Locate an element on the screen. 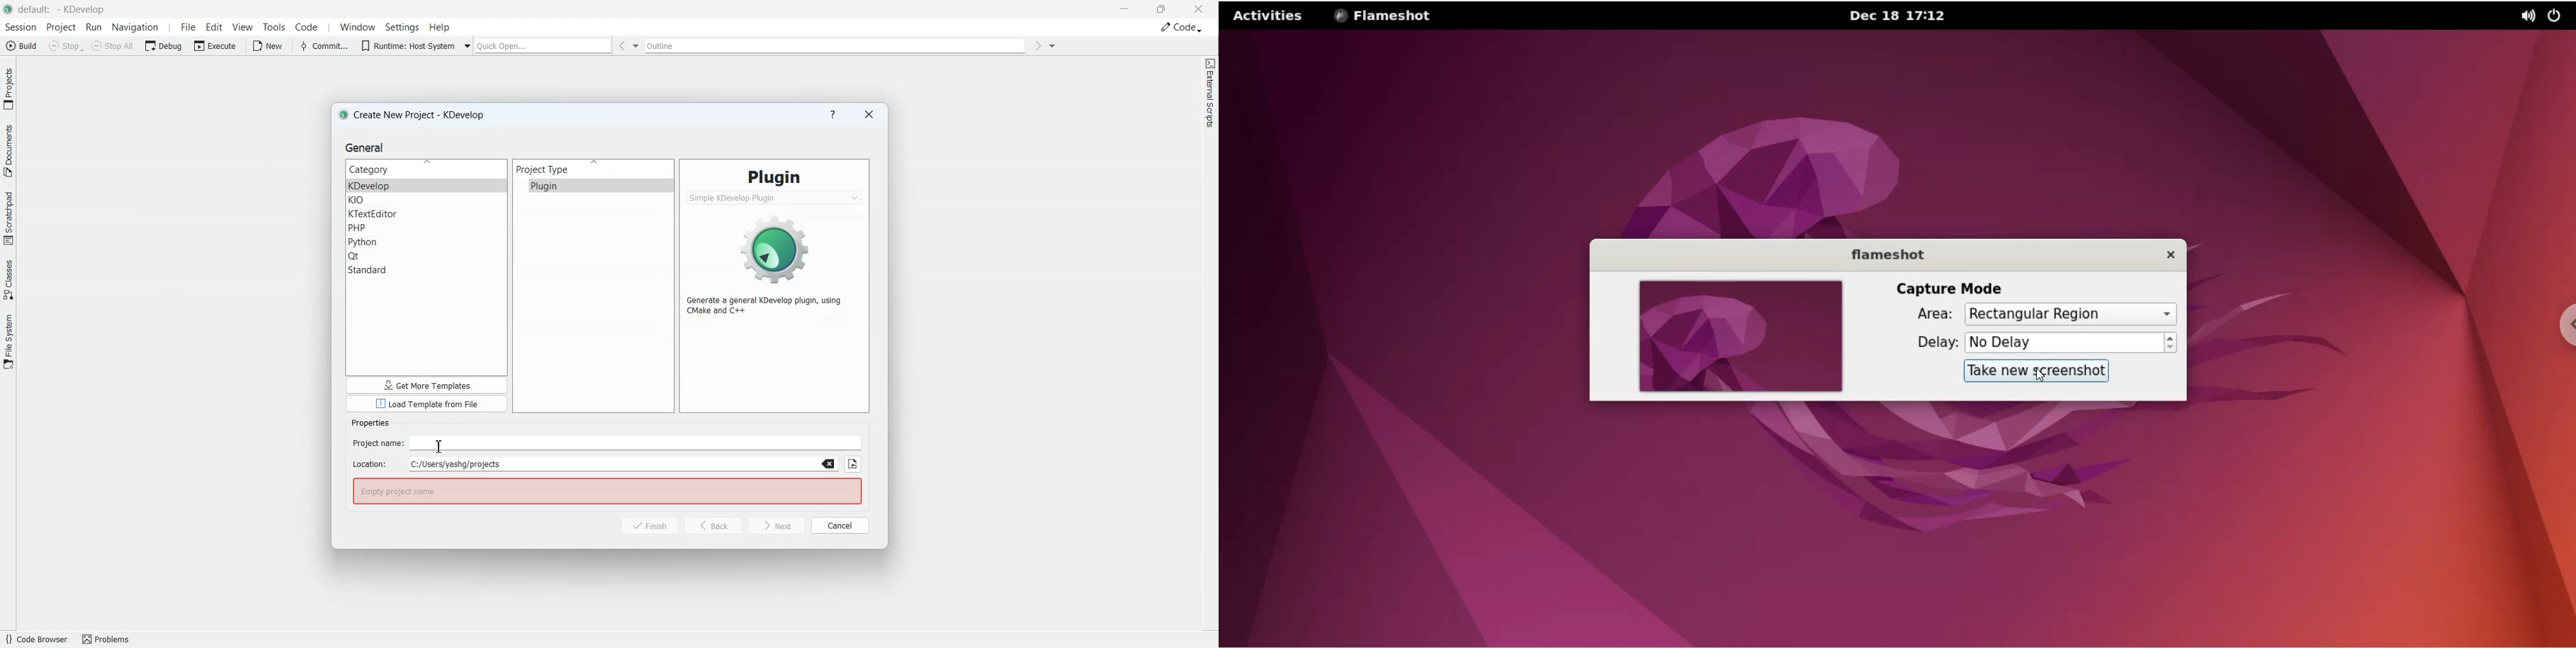 The image size is (2576, 672). Load Template From File is located at coordinates (427, 405).